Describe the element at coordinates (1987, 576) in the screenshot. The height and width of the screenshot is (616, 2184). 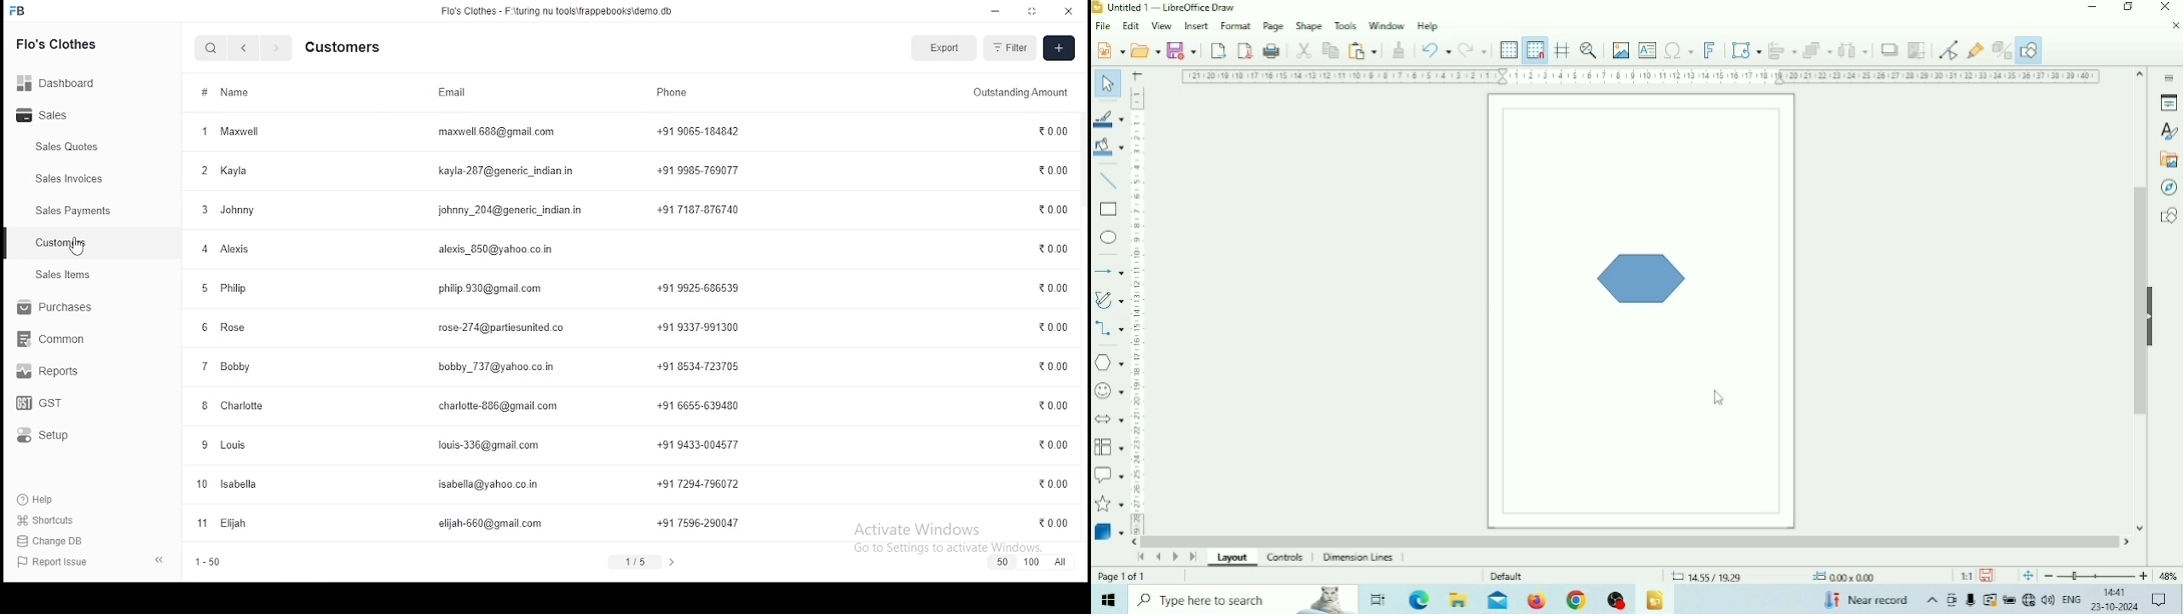
I see `Save` at that location.